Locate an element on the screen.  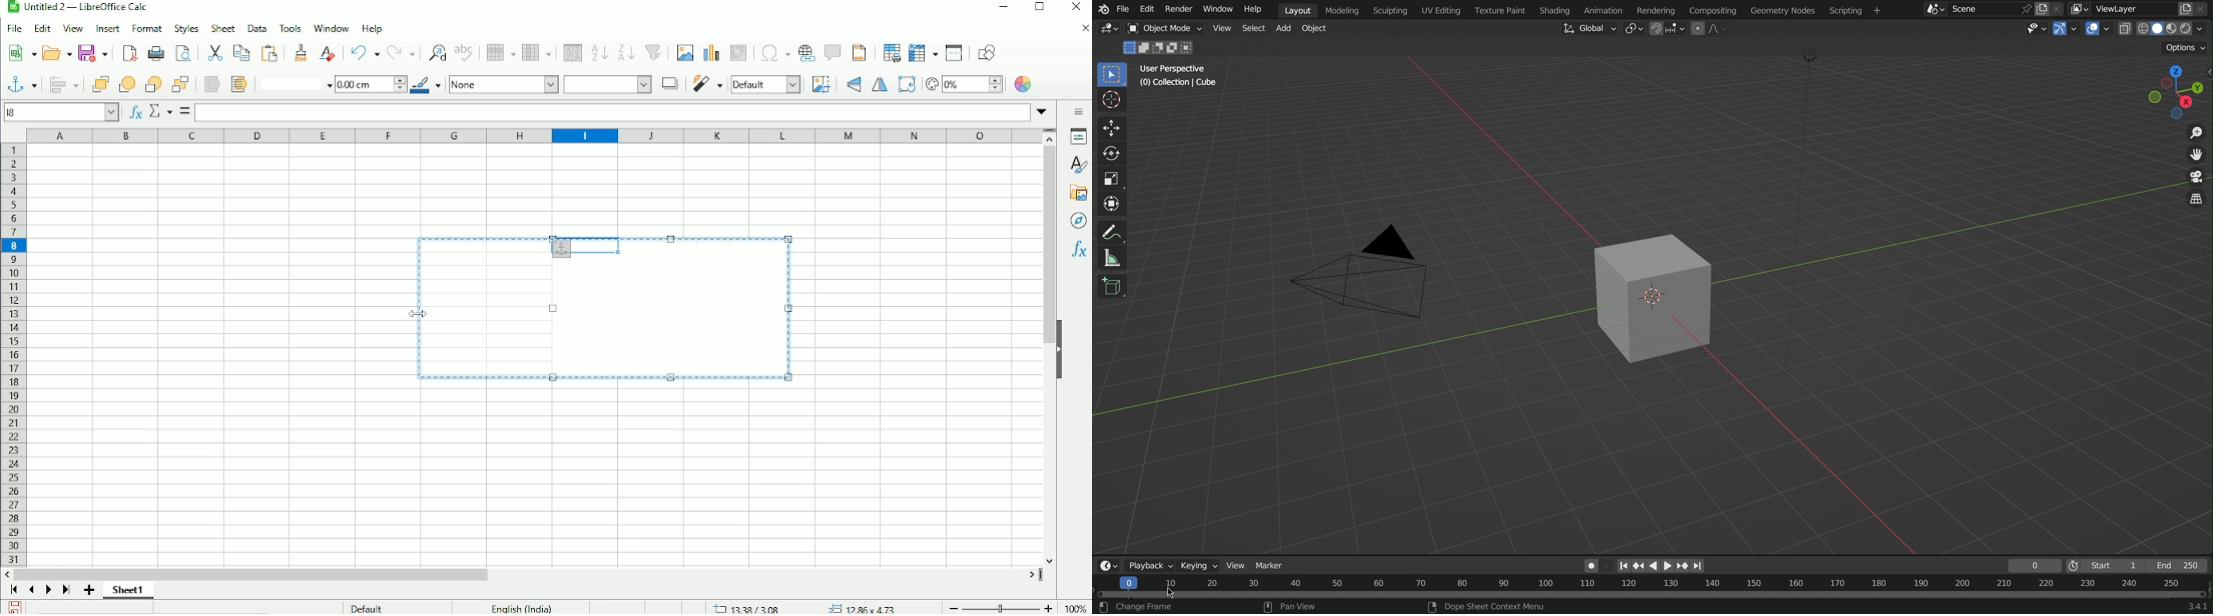
Collection | Cube is located at coordinates (1180, 82).